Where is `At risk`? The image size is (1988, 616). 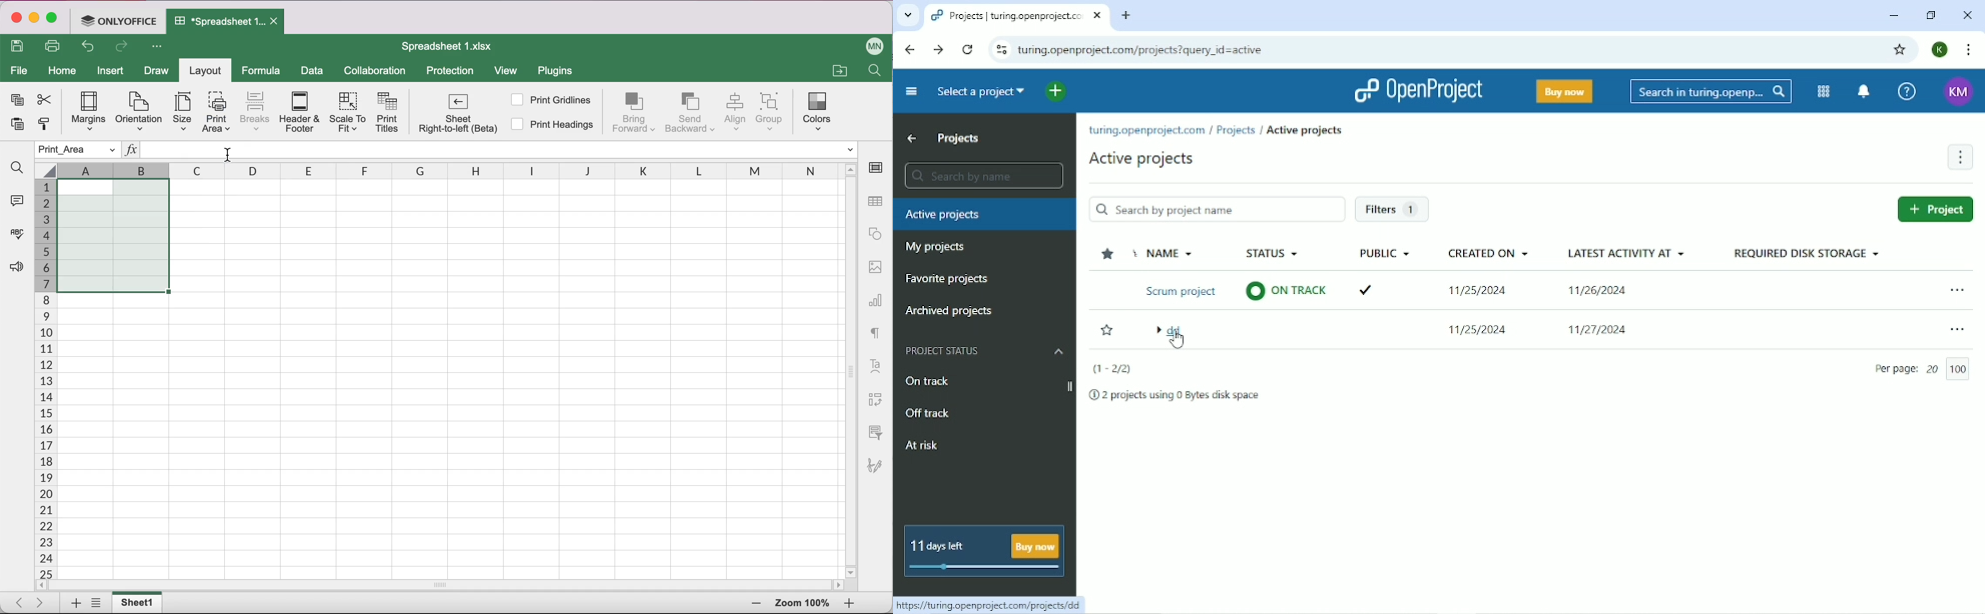 At risk is located at coordinates (924, 444).